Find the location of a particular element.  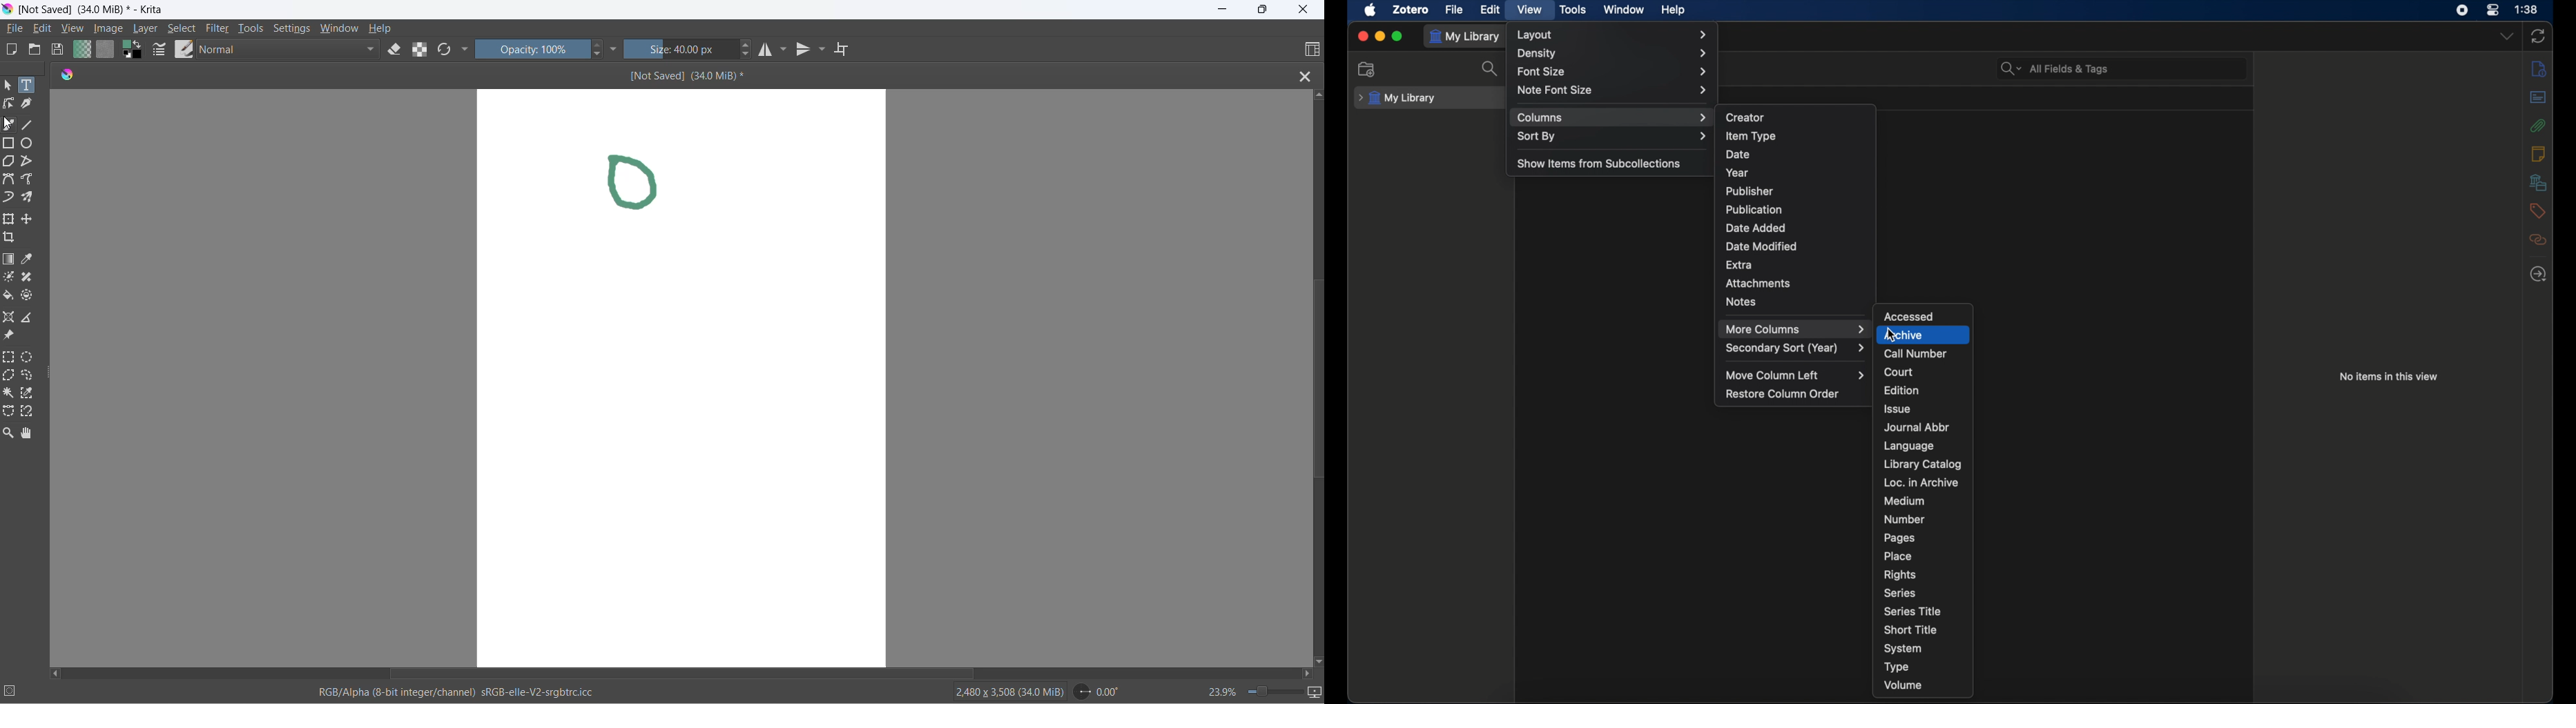

move a layer is located at coordinates (31, 217).